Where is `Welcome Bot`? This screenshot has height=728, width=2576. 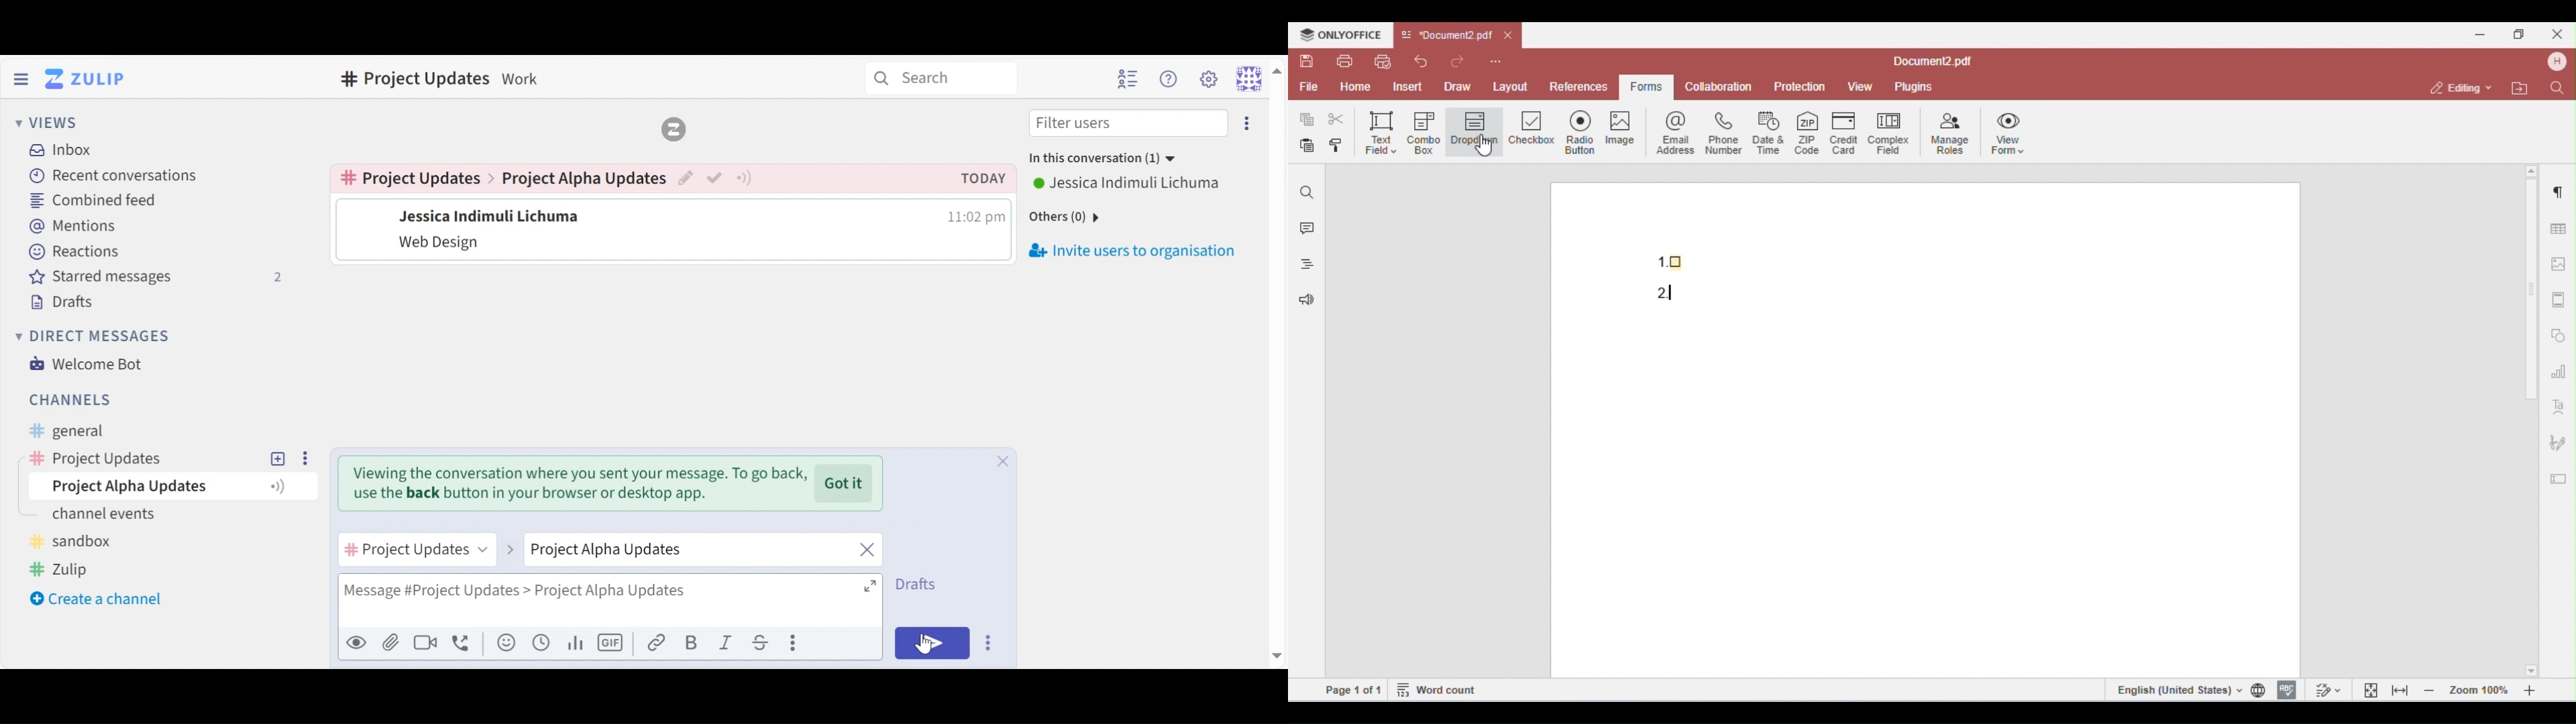
Welcome Bot is located at coordinates (91, 364).